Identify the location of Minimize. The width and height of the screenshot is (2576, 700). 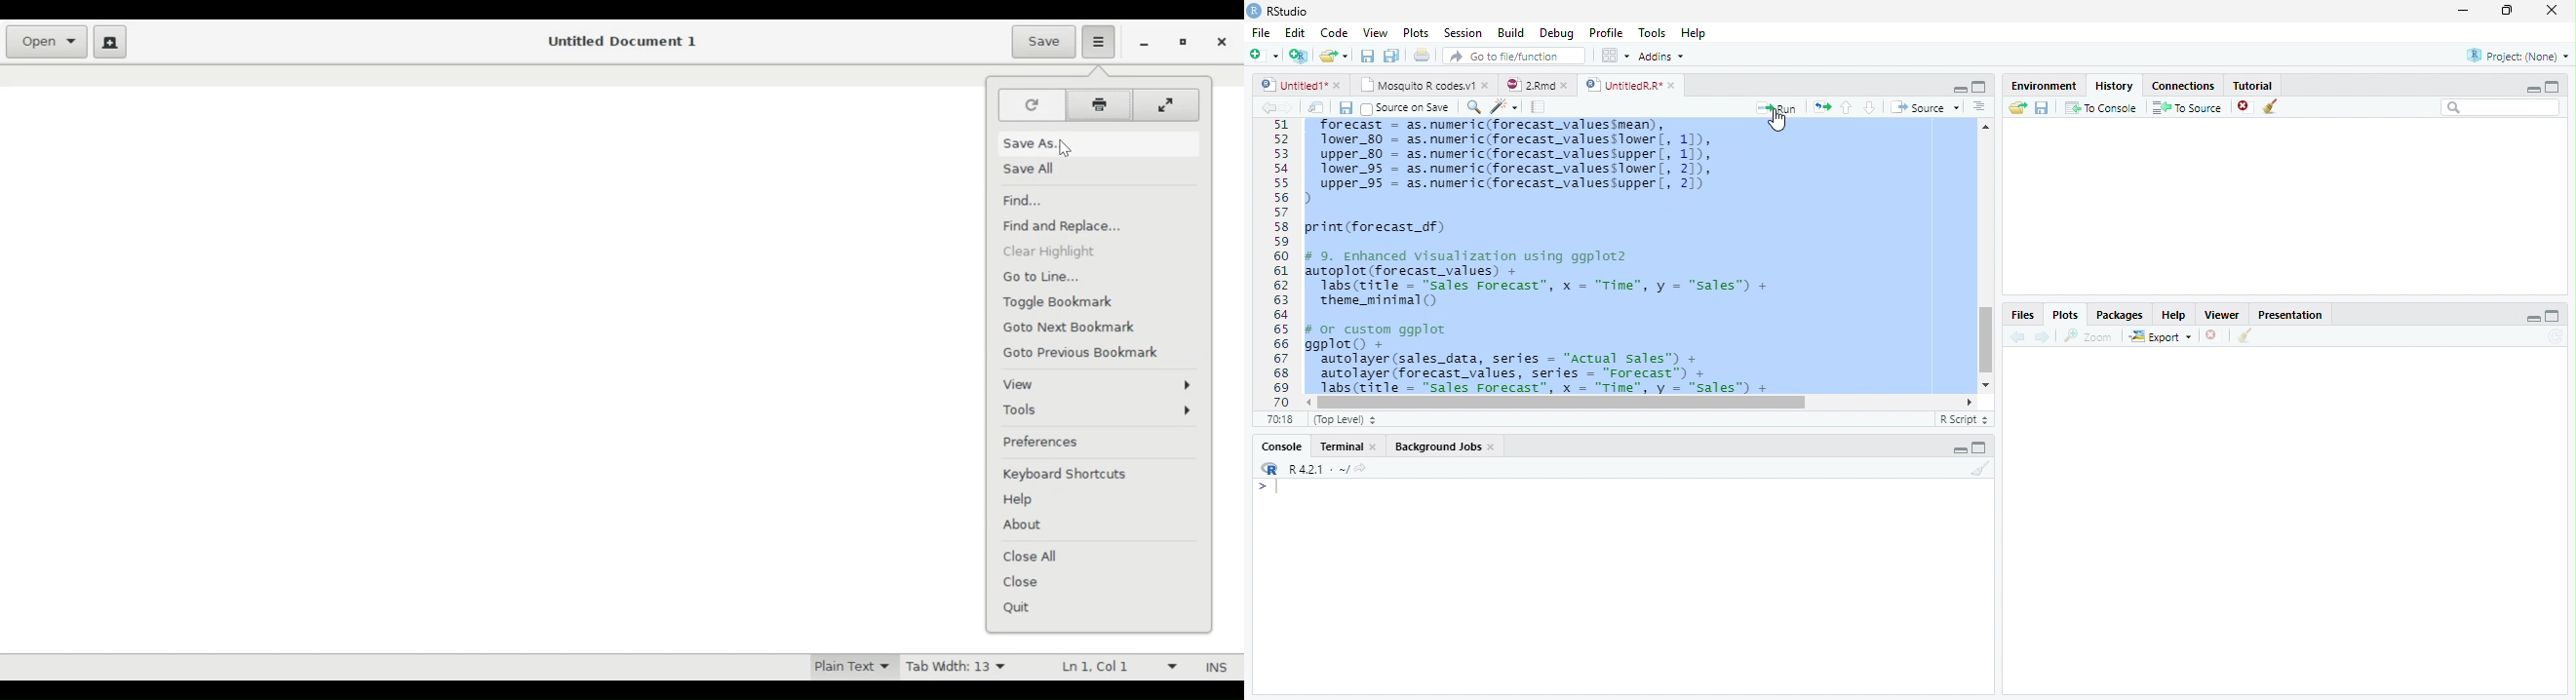
(2465, 10).